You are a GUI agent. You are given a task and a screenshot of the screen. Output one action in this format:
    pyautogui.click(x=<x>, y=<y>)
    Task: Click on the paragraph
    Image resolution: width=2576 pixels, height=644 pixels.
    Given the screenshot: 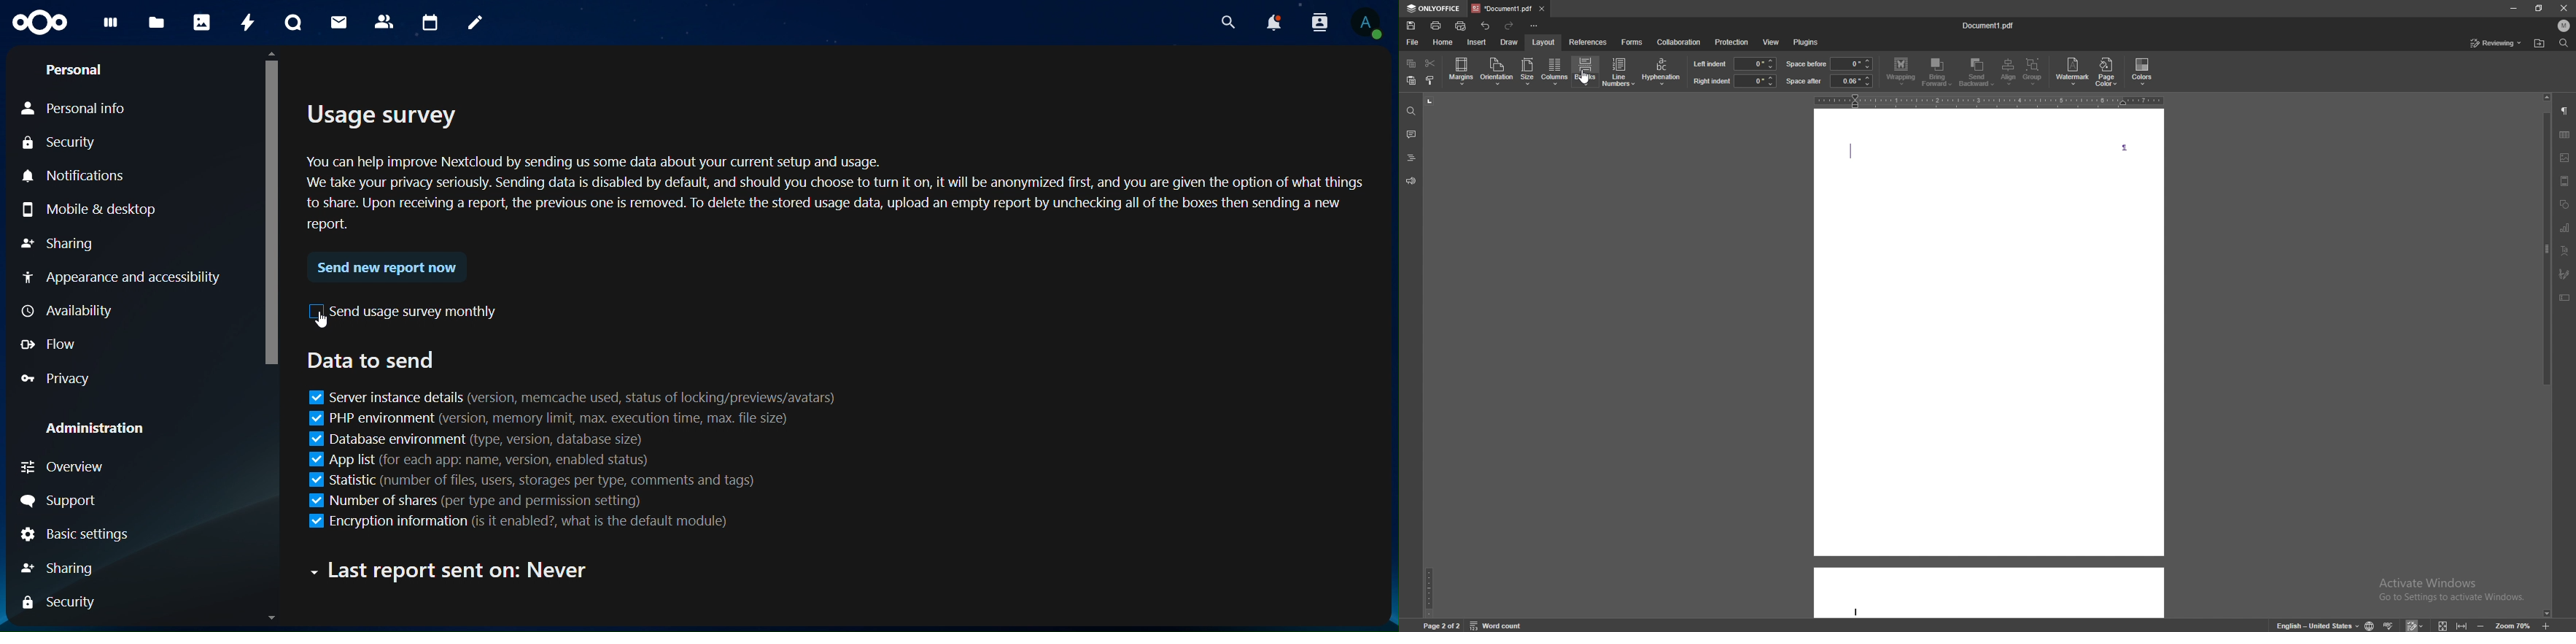 What is the action you would take?
    pyautogui.click(x=2565, y=111)
    